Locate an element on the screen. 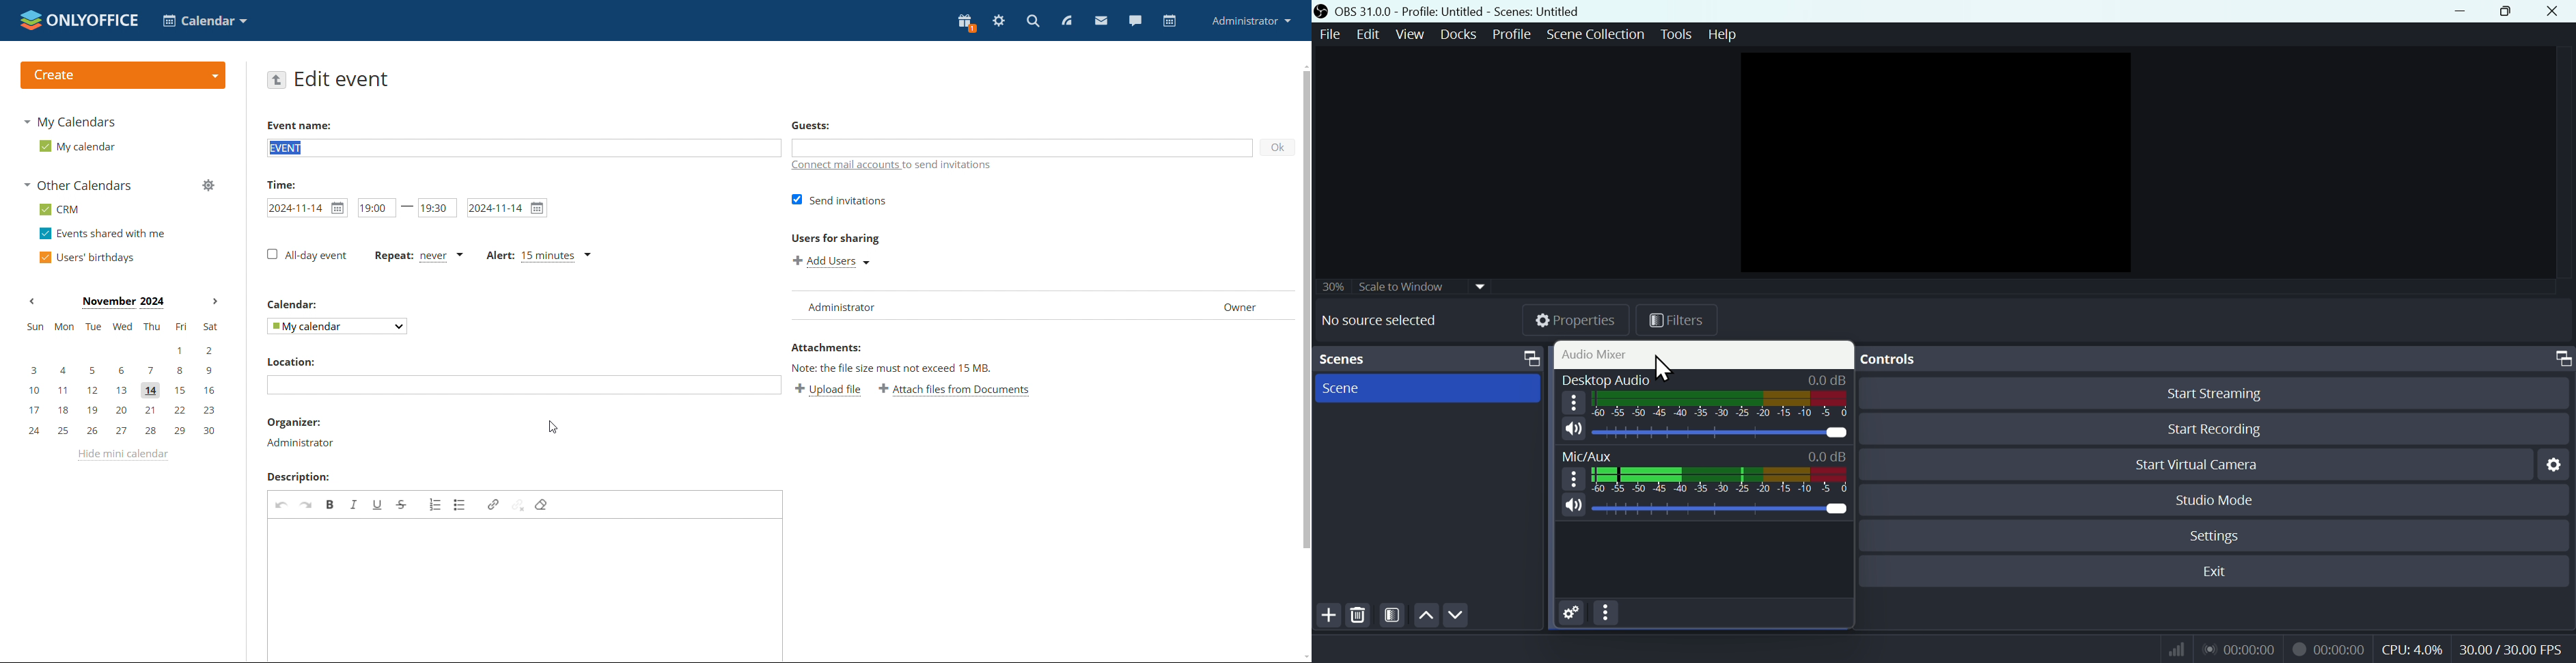 The image size is (2576, 672). (un)mute is located at coordinates (1572, 505).